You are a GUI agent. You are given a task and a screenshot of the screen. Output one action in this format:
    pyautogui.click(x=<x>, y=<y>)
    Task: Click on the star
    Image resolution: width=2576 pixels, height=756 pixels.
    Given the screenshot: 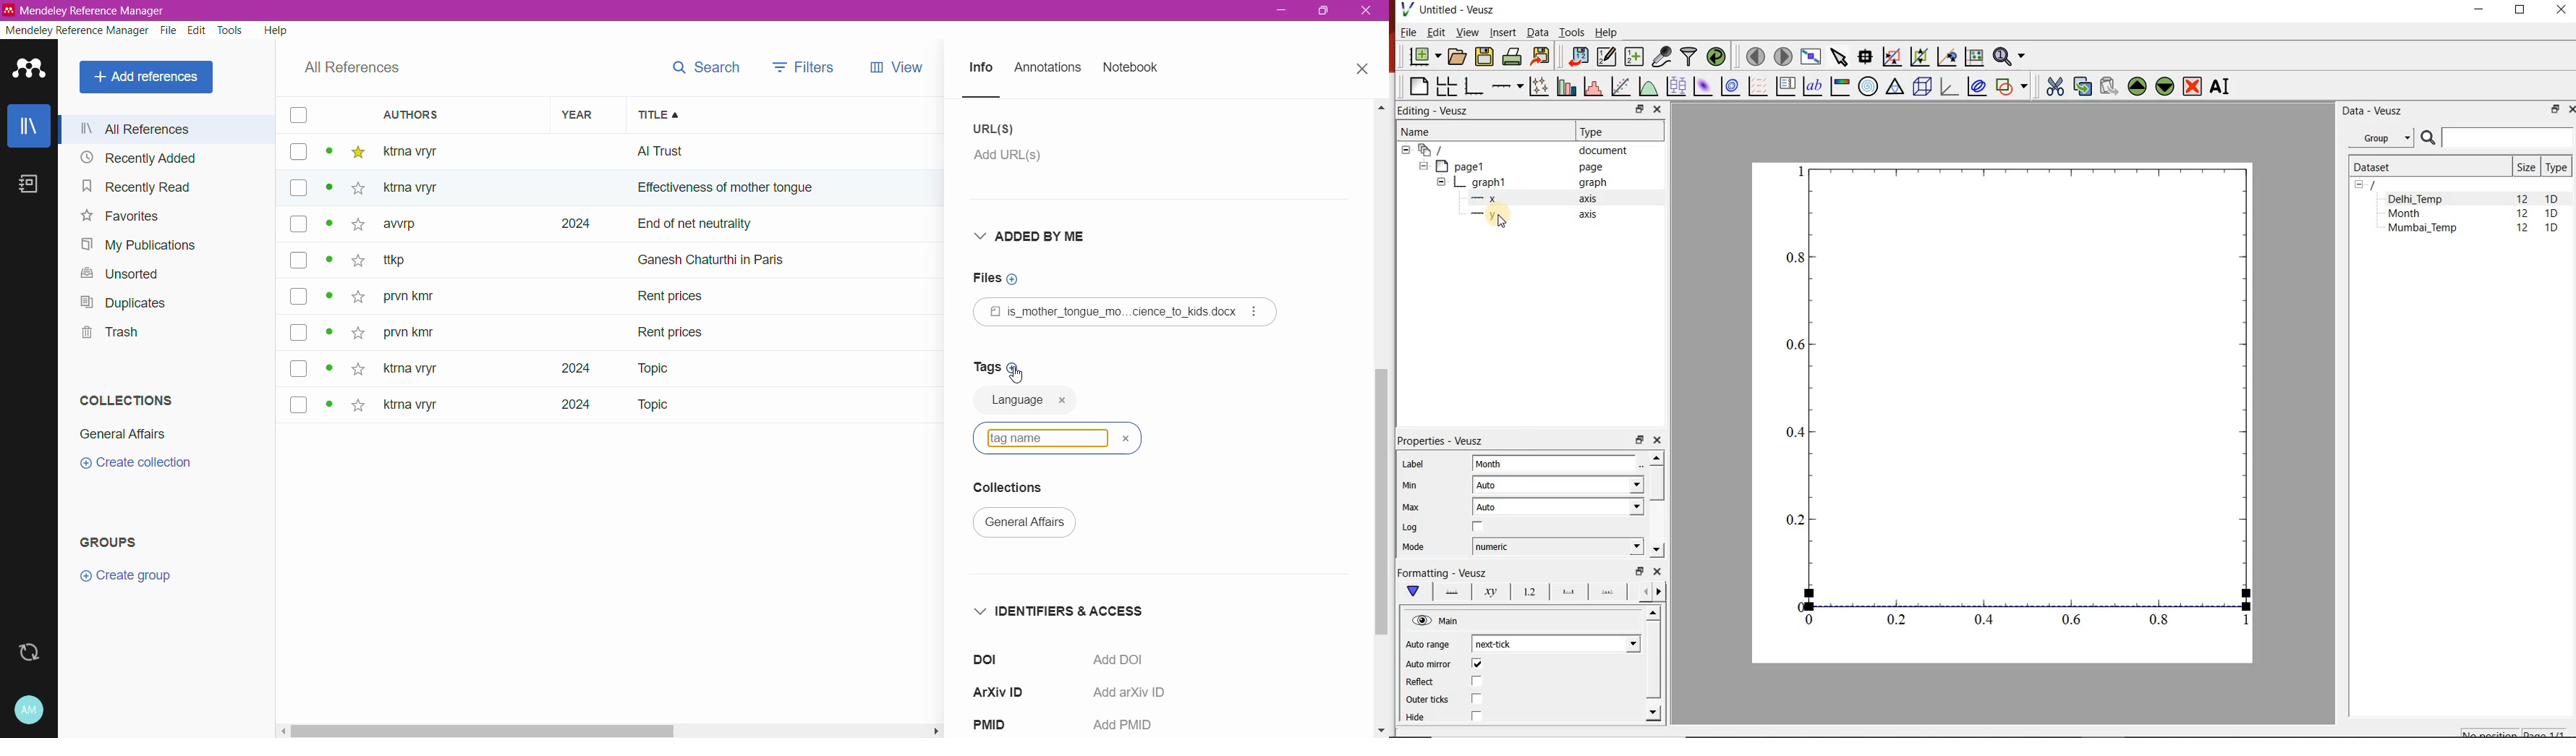 What is the action you would take?
    pyautogui.click(x=357, y=407)
    